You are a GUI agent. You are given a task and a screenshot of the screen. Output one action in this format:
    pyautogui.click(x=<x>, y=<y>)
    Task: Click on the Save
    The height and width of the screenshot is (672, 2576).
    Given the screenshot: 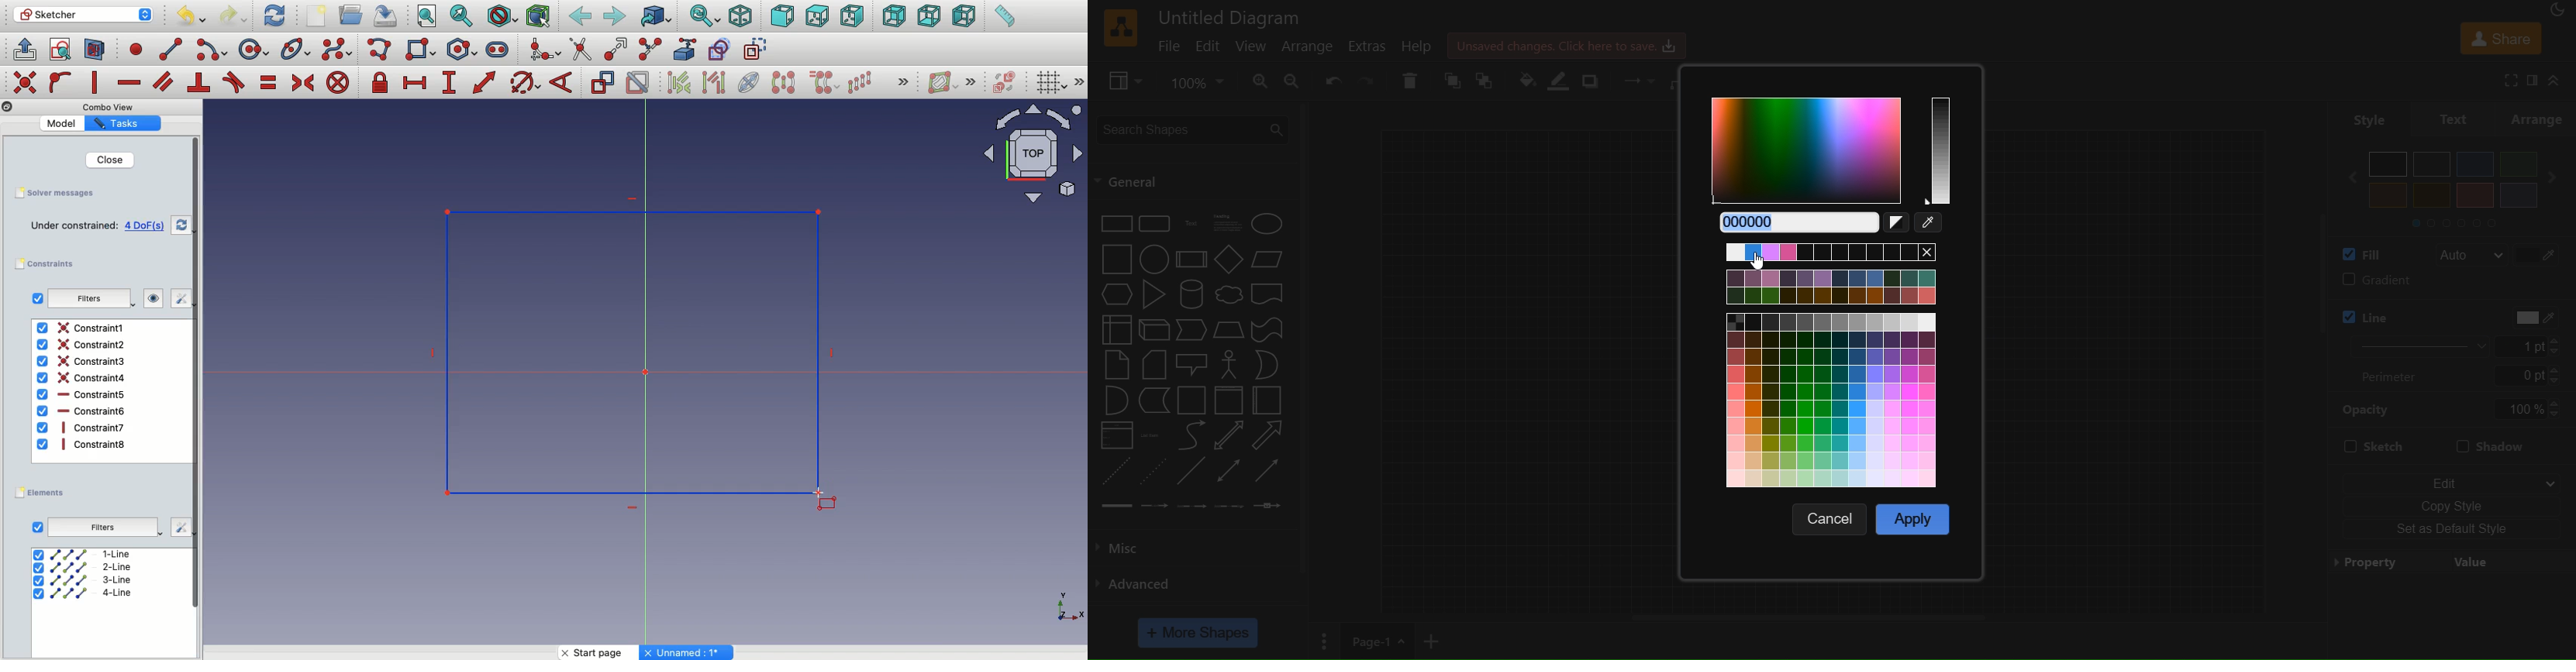 What is the action you would take?
    pyautogui.click(x=384, y=14)
    